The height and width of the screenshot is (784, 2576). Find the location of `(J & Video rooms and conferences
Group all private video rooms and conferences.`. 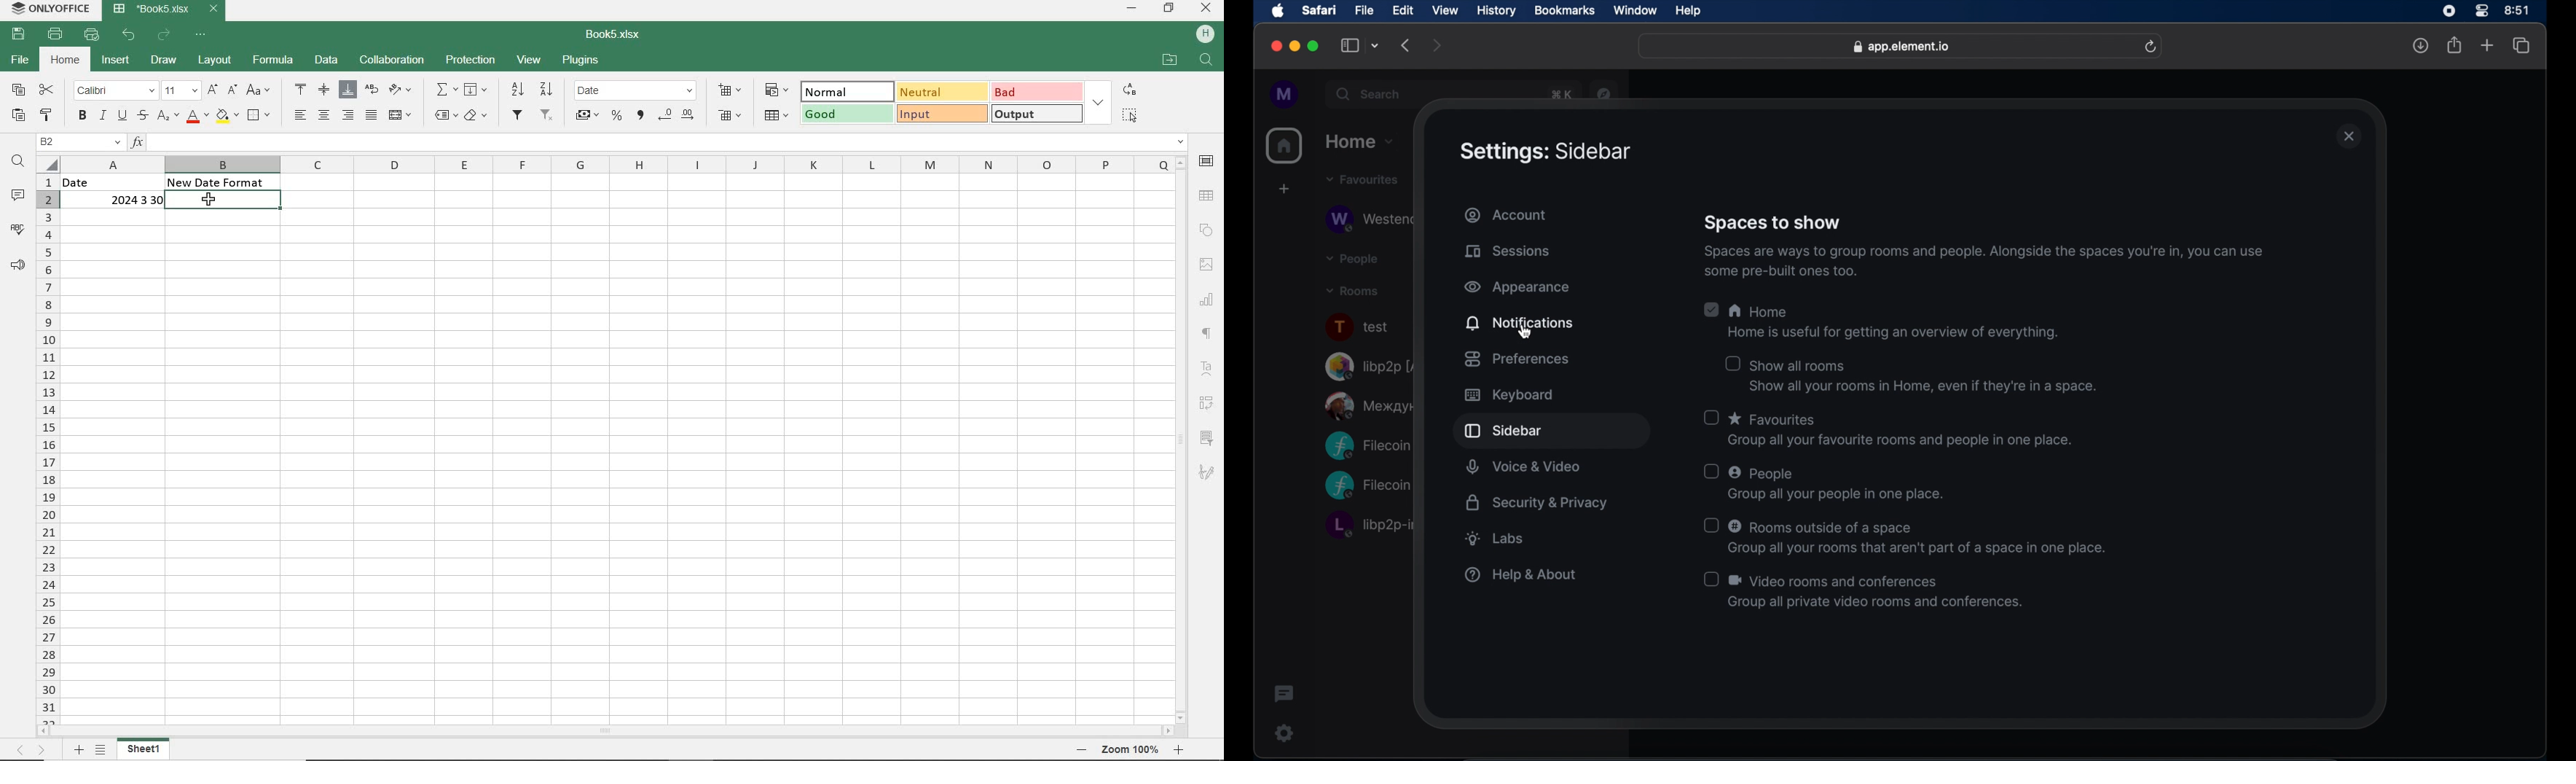

(J & Video rooms and conferences
Group all private video rooms and conferences. is located at coordinates (1870, 594).